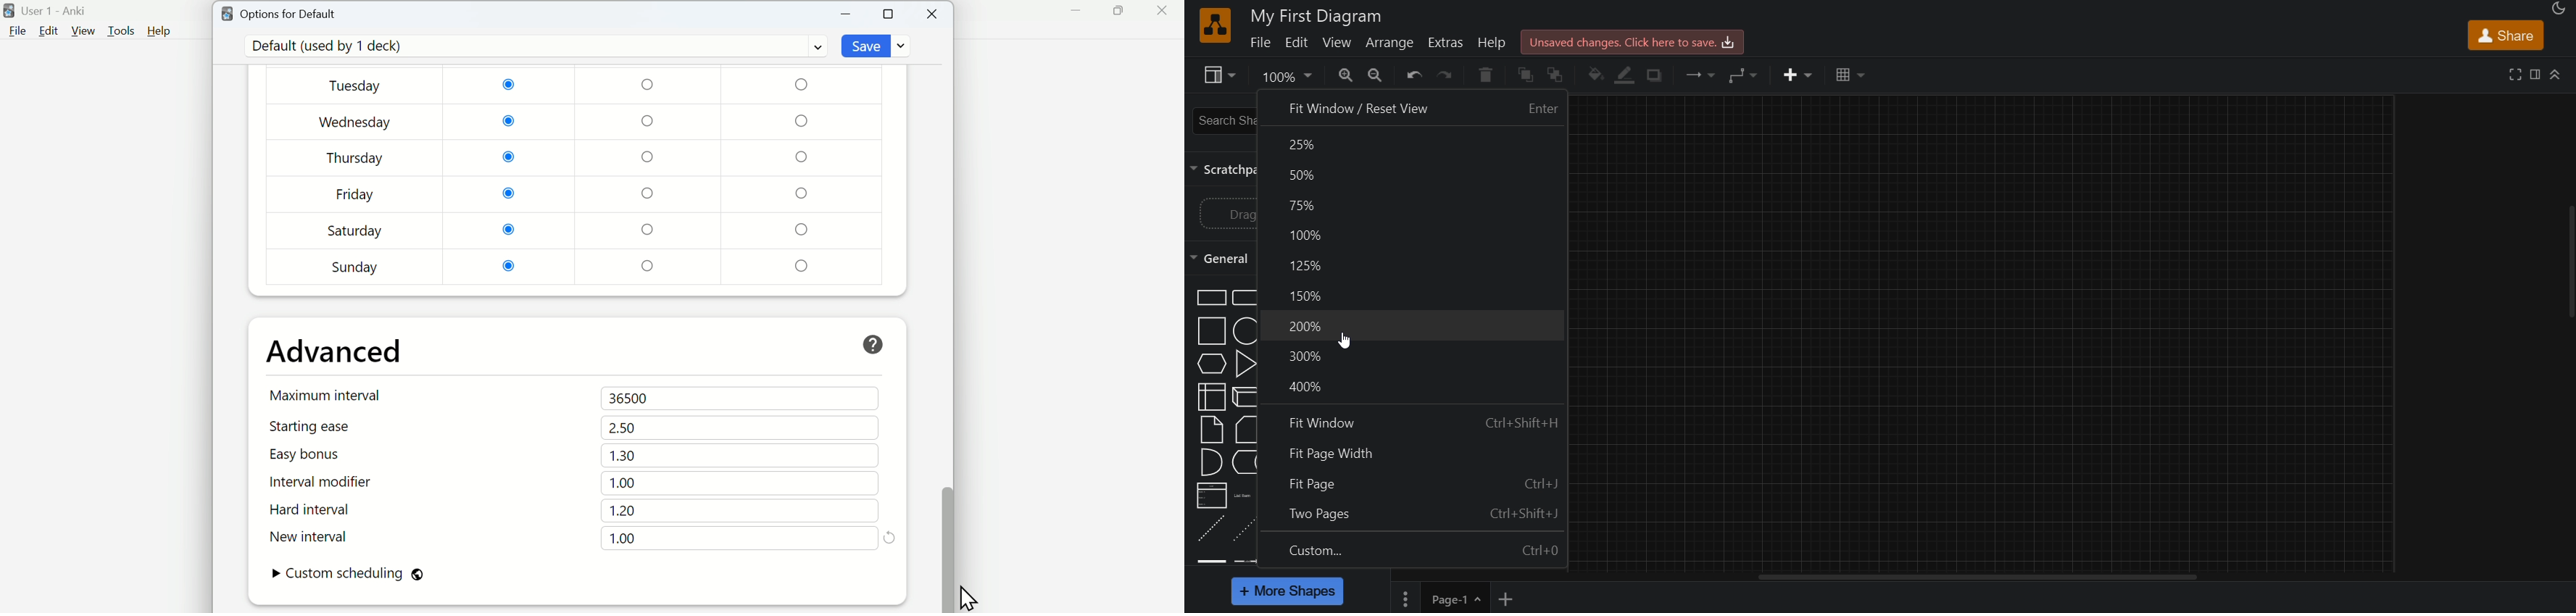  I want to click on New interval, so click(326, 537).